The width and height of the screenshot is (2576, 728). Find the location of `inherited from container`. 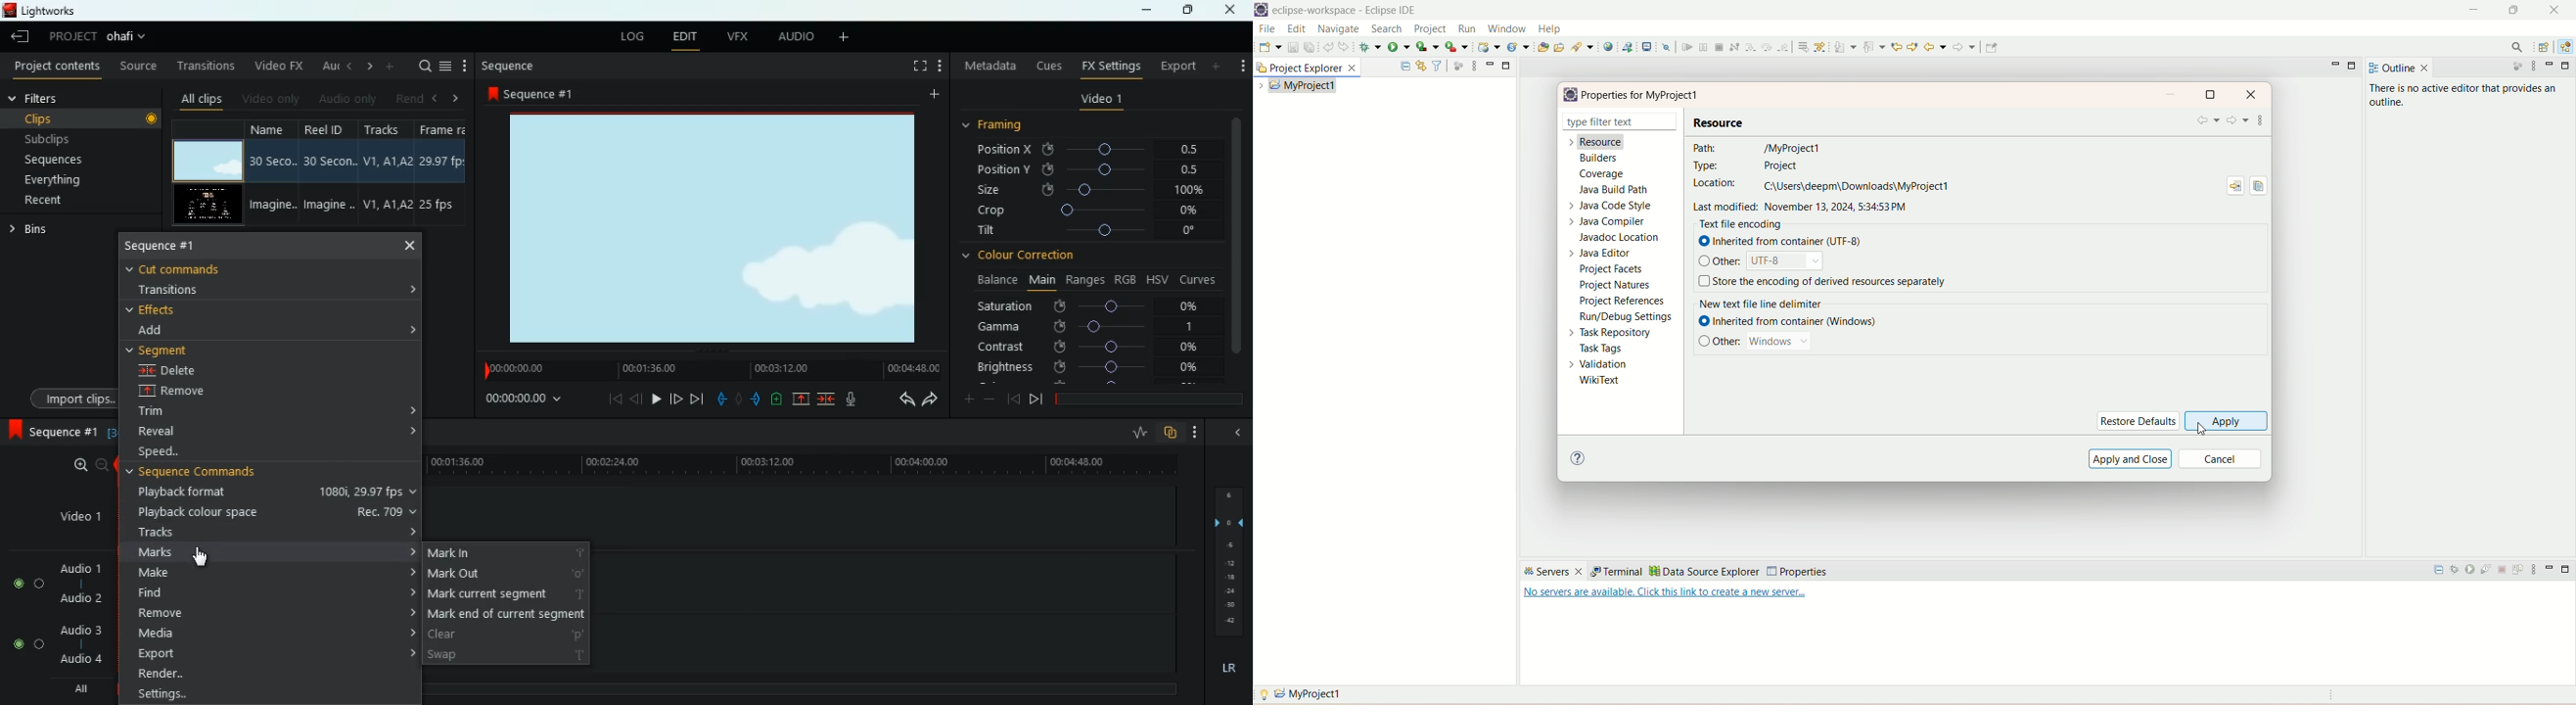

inherited from container is located at coordinates (1801, 242).